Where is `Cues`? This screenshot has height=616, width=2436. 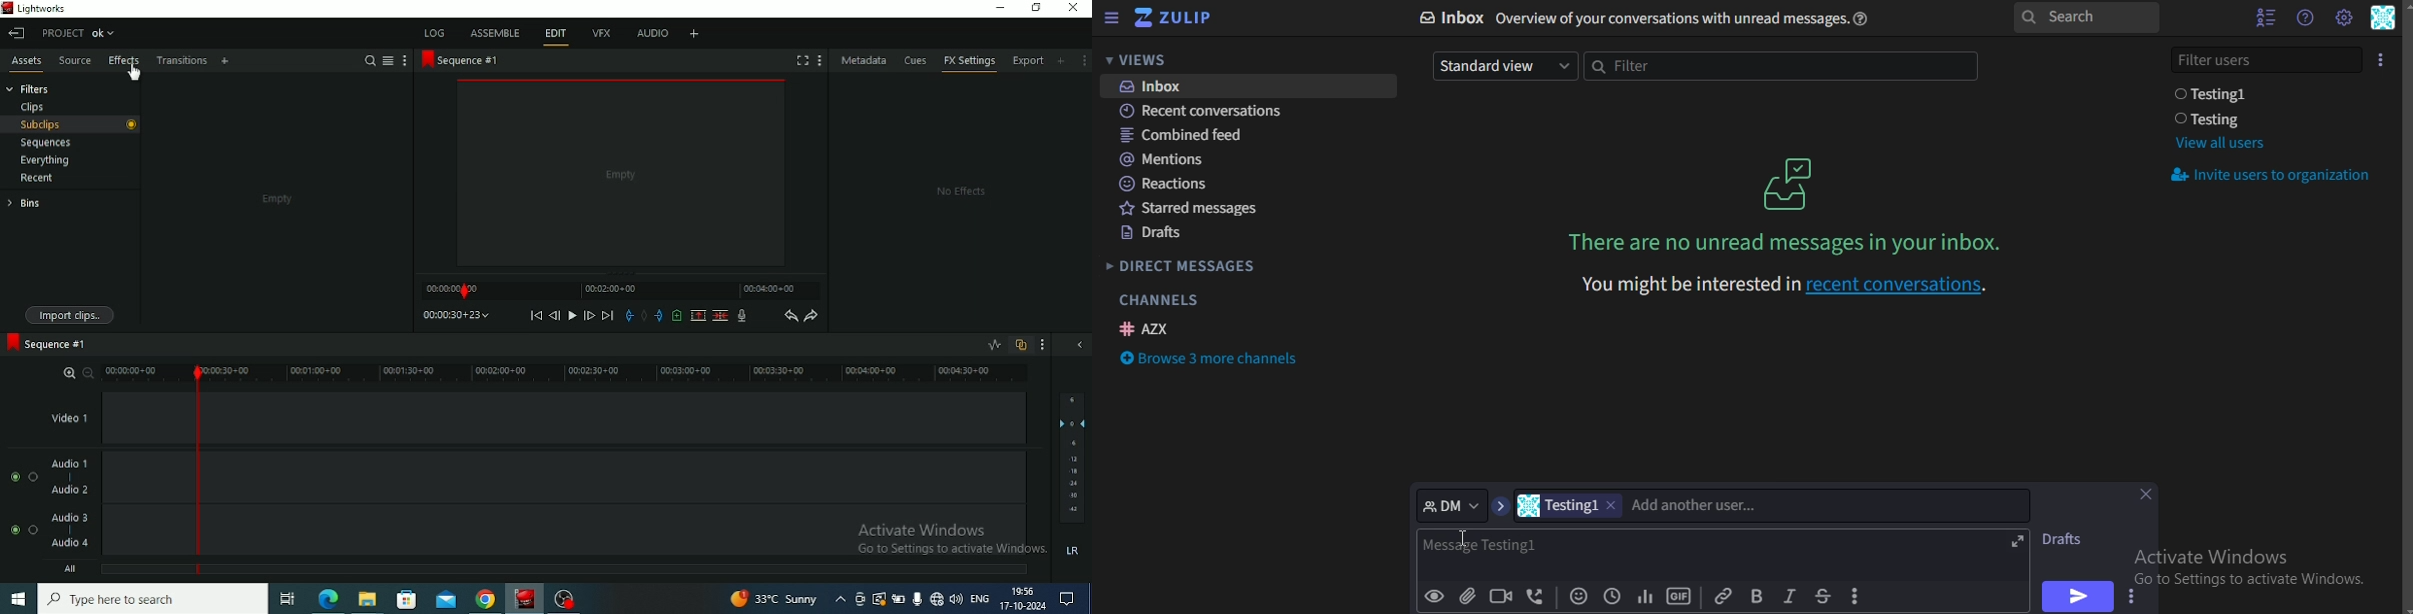
Cues is located at coordinates (917, 61).